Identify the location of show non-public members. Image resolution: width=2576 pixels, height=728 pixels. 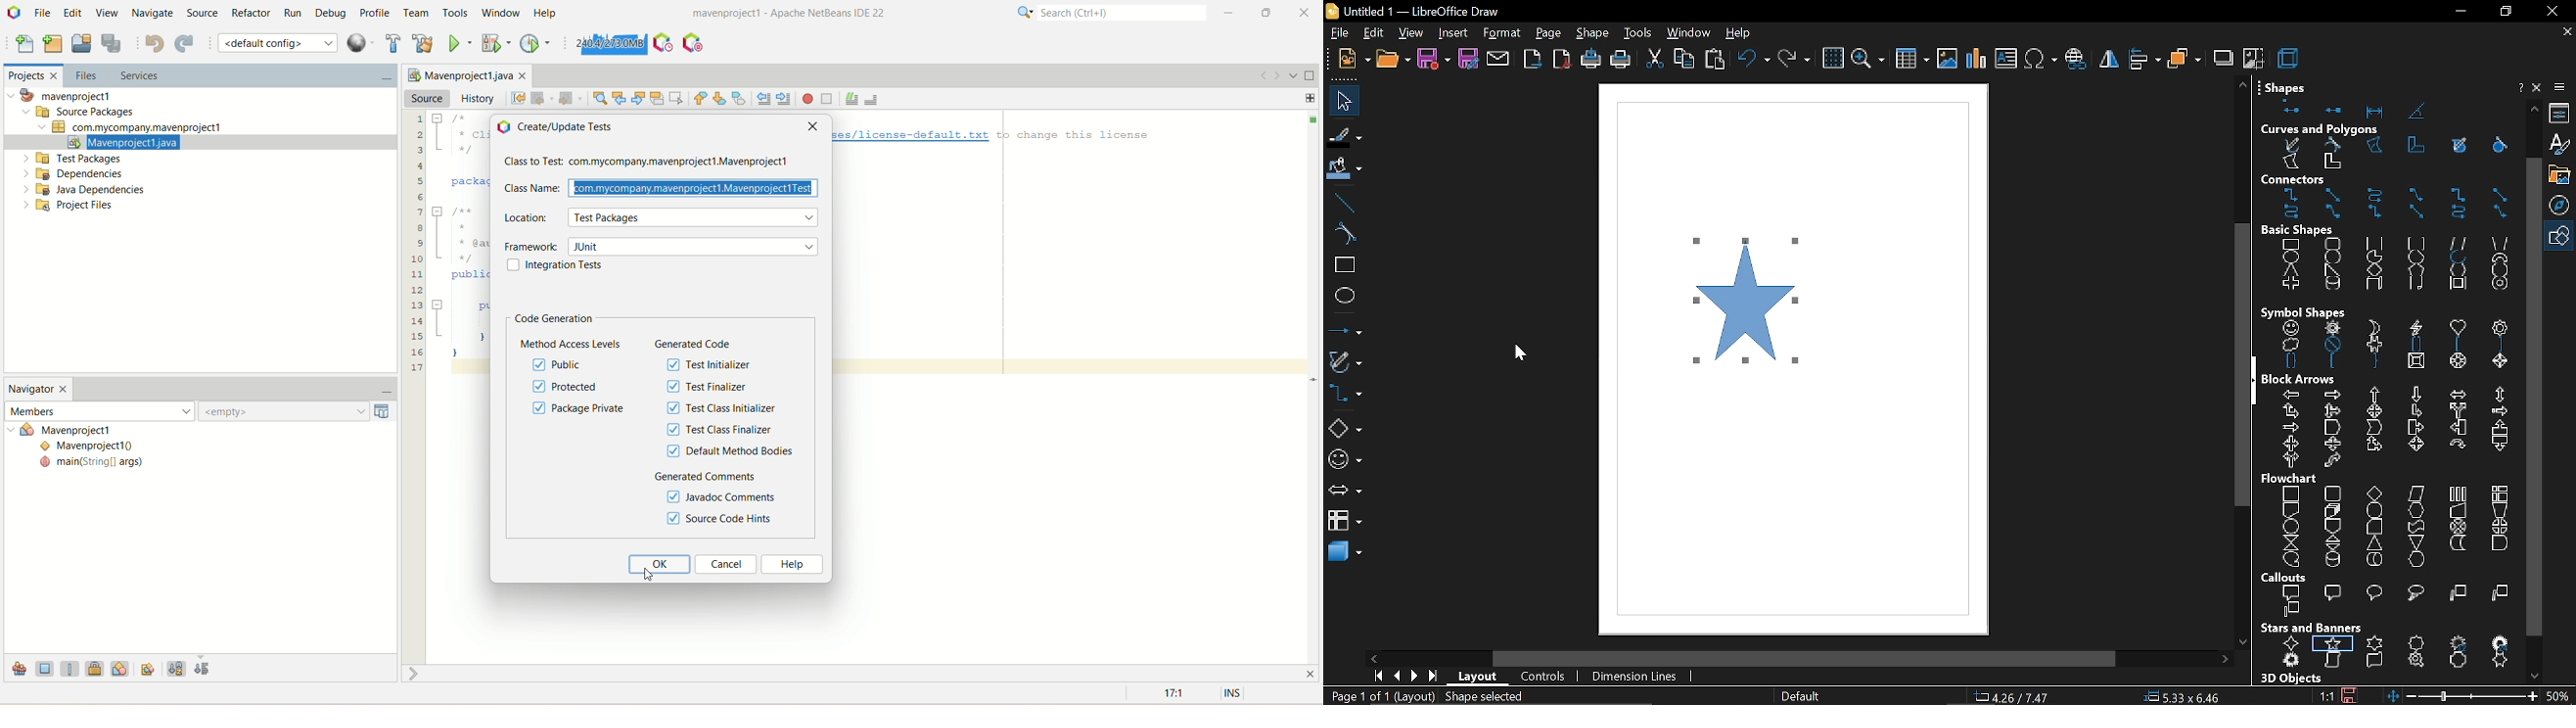
(97, 668).